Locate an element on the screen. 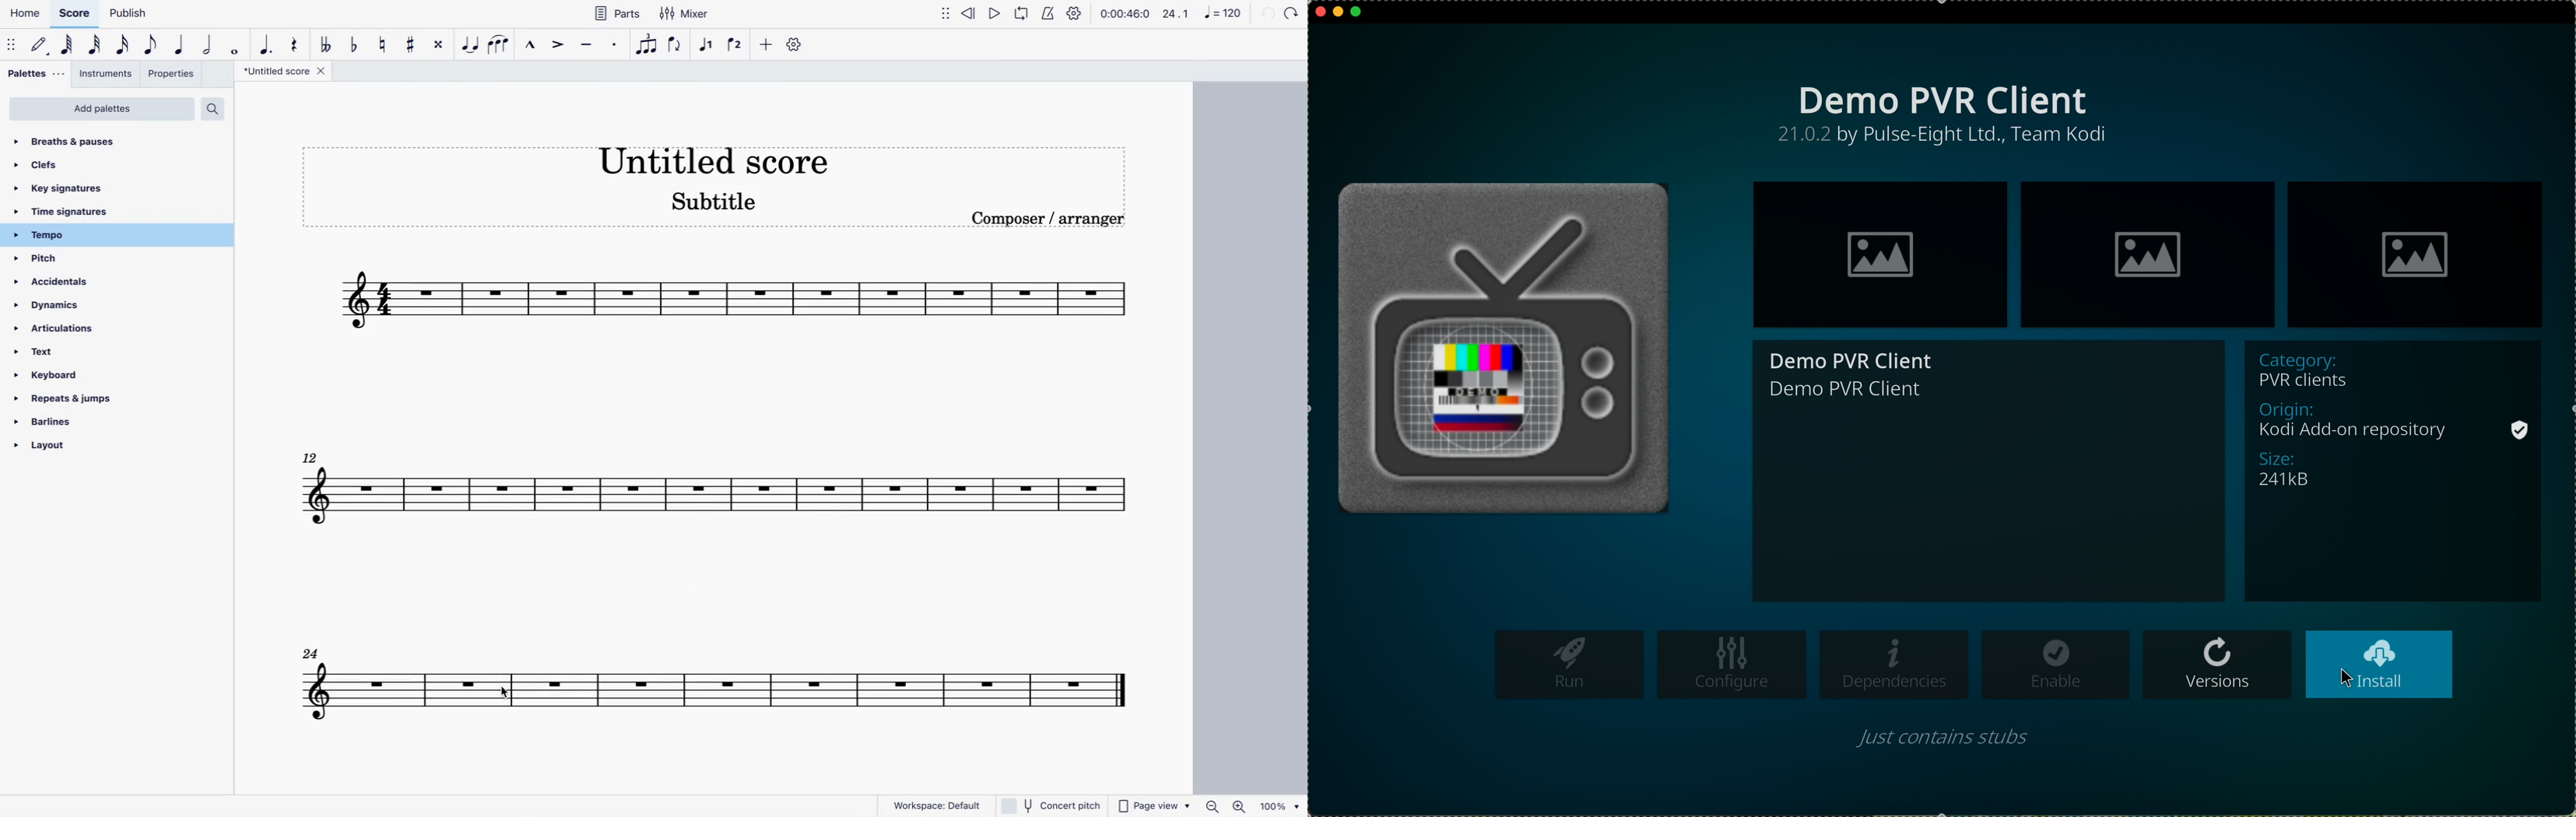 The width and height of the screenshot is (2576, 840). run is located at coordinates (1571, 664).